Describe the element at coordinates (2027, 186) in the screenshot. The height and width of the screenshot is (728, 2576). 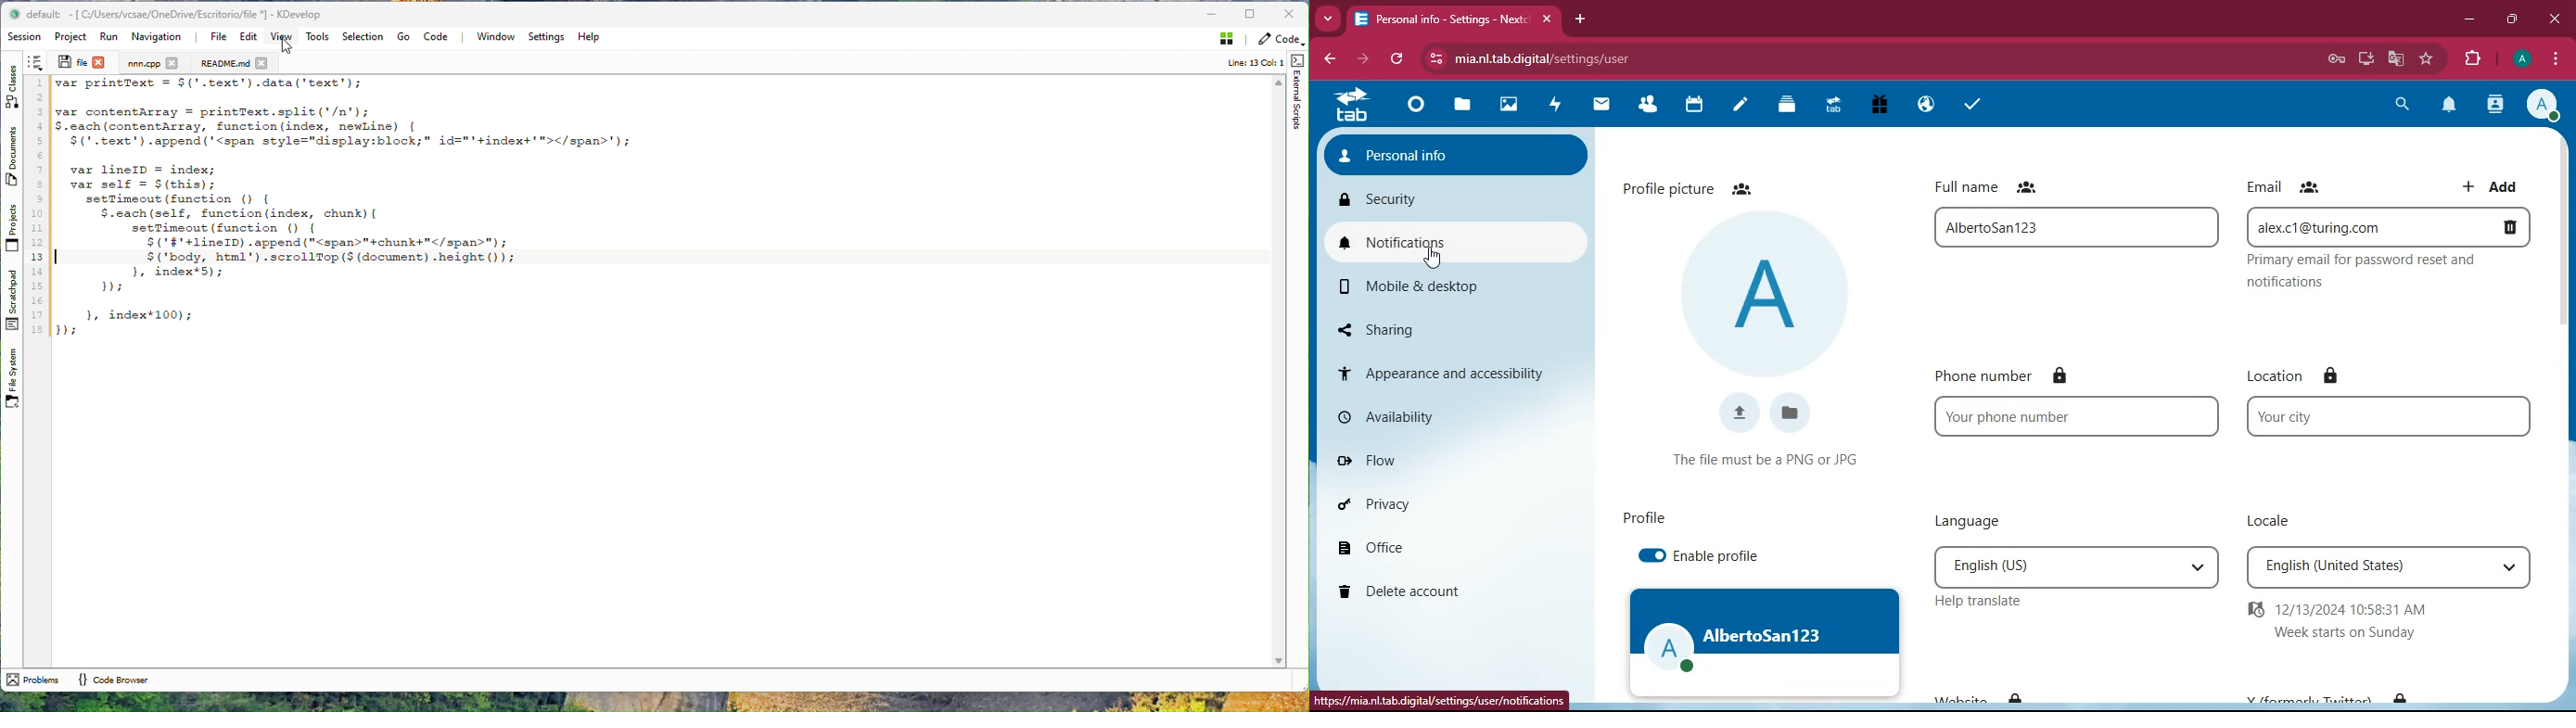
I see `friends` at that location.